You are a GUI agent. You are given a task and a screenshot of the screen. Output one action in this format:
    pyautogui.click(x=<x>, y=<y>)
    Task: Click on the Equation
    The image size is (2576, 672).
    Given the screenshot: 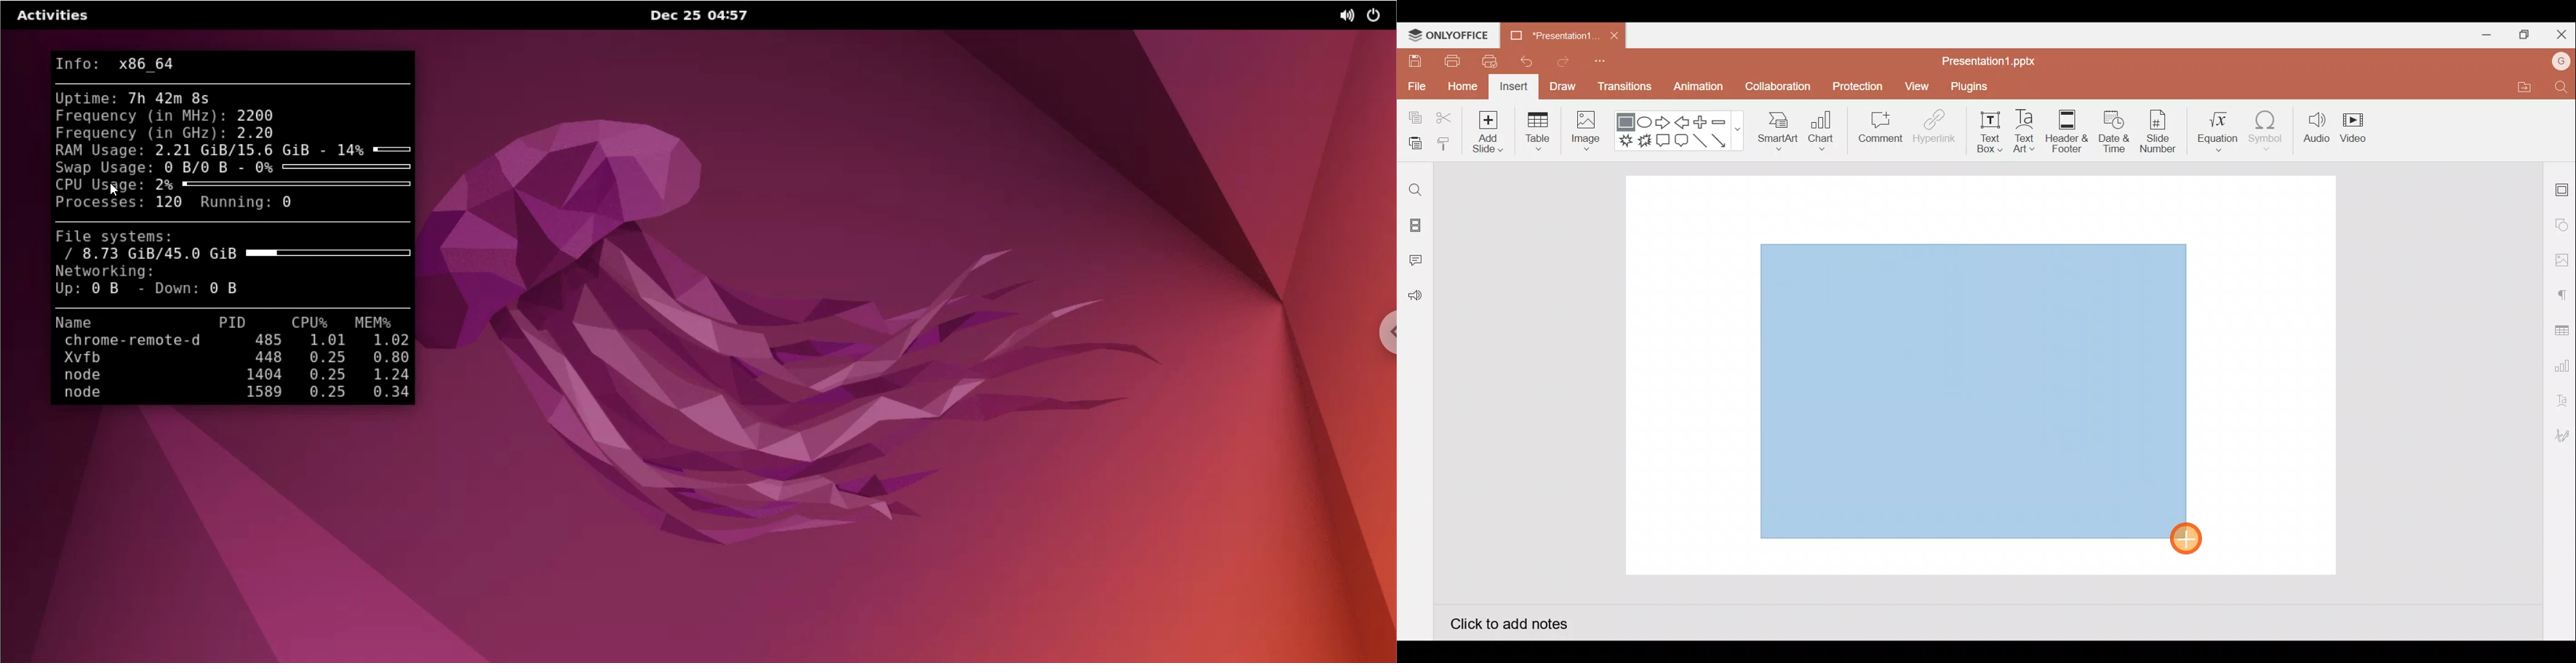 What is the action you would take?
    pyautogui.click(x=2219, y=127)
    